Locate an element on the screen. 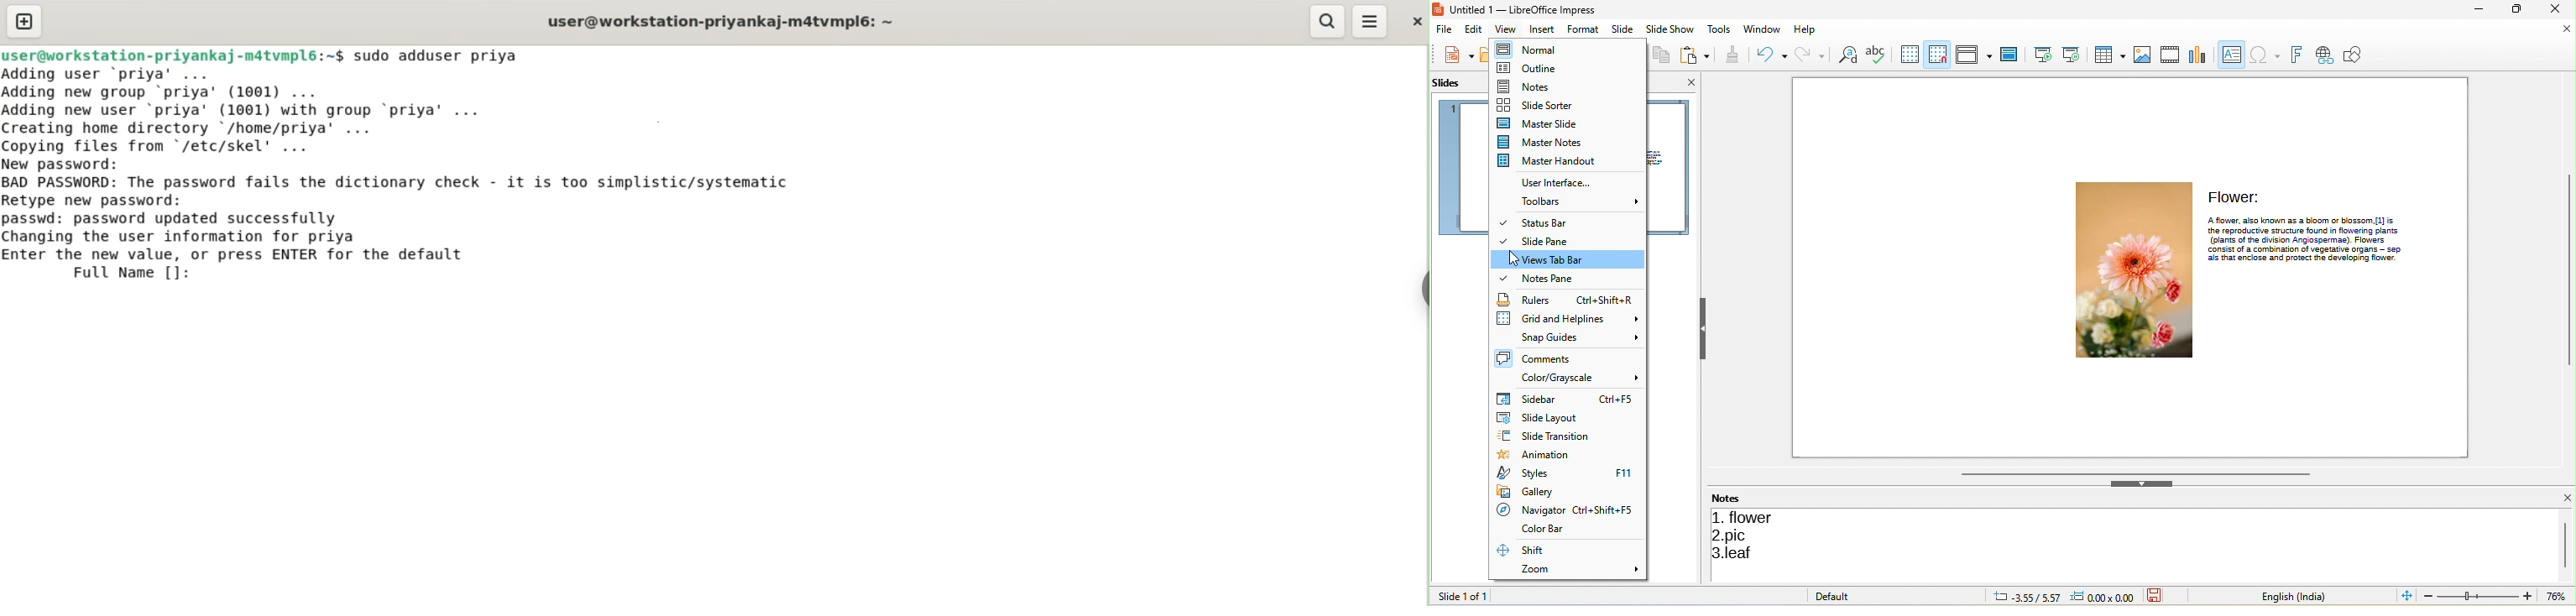  help is located at coordinates (1807, 29).